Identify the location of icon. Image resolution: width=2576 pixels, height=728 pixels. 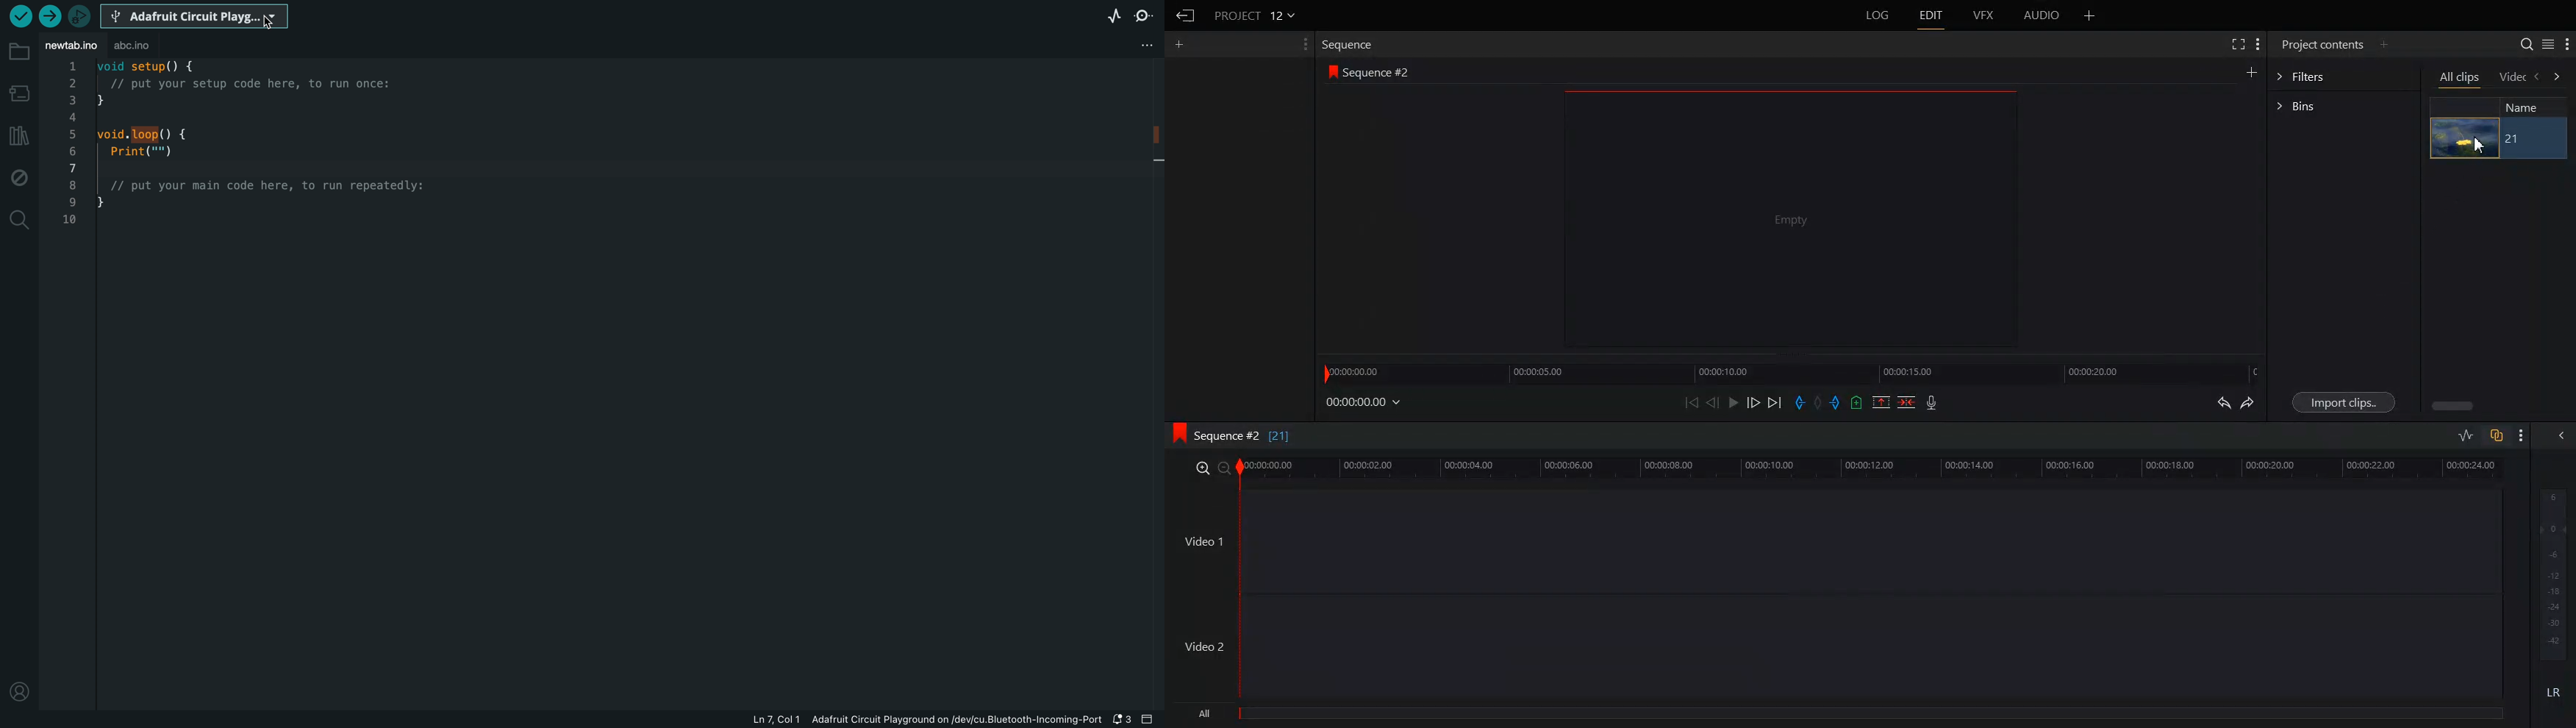
(1334, 74).